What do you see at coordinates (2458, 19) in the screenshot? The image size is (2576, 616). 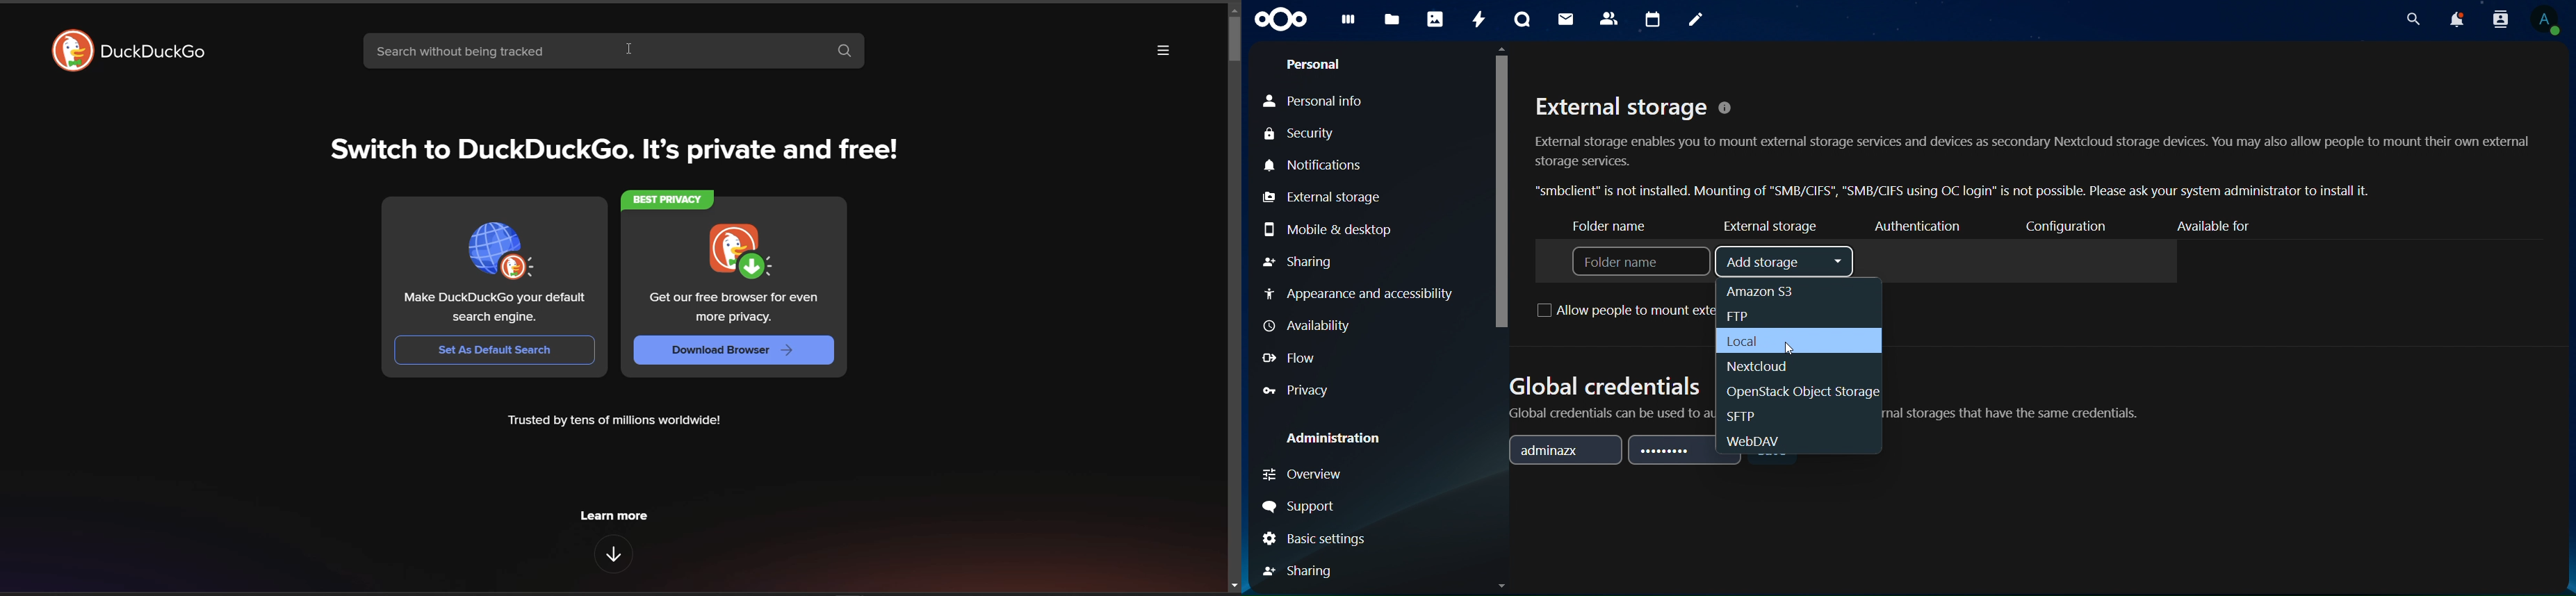 I see `notifications` at bounding box center [2458, 19].